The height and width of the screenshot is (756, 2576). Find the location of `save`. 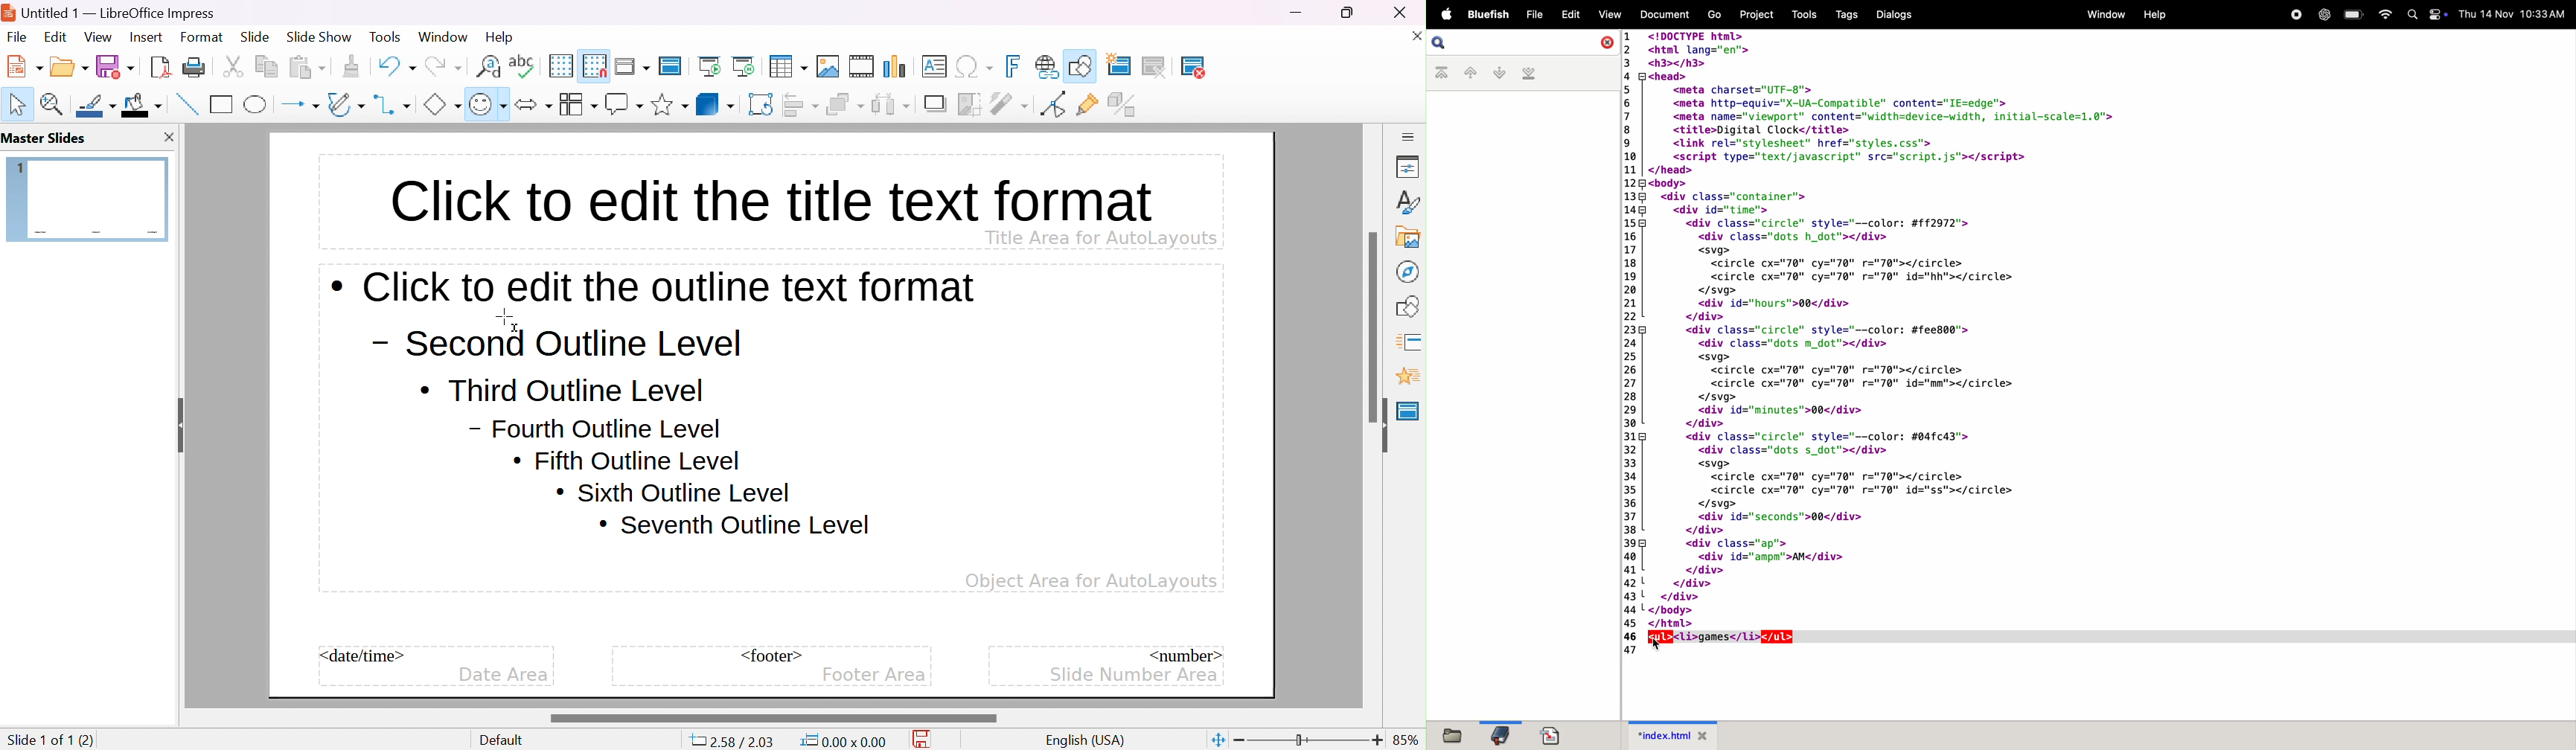

save is located at coordinates (926, 740).